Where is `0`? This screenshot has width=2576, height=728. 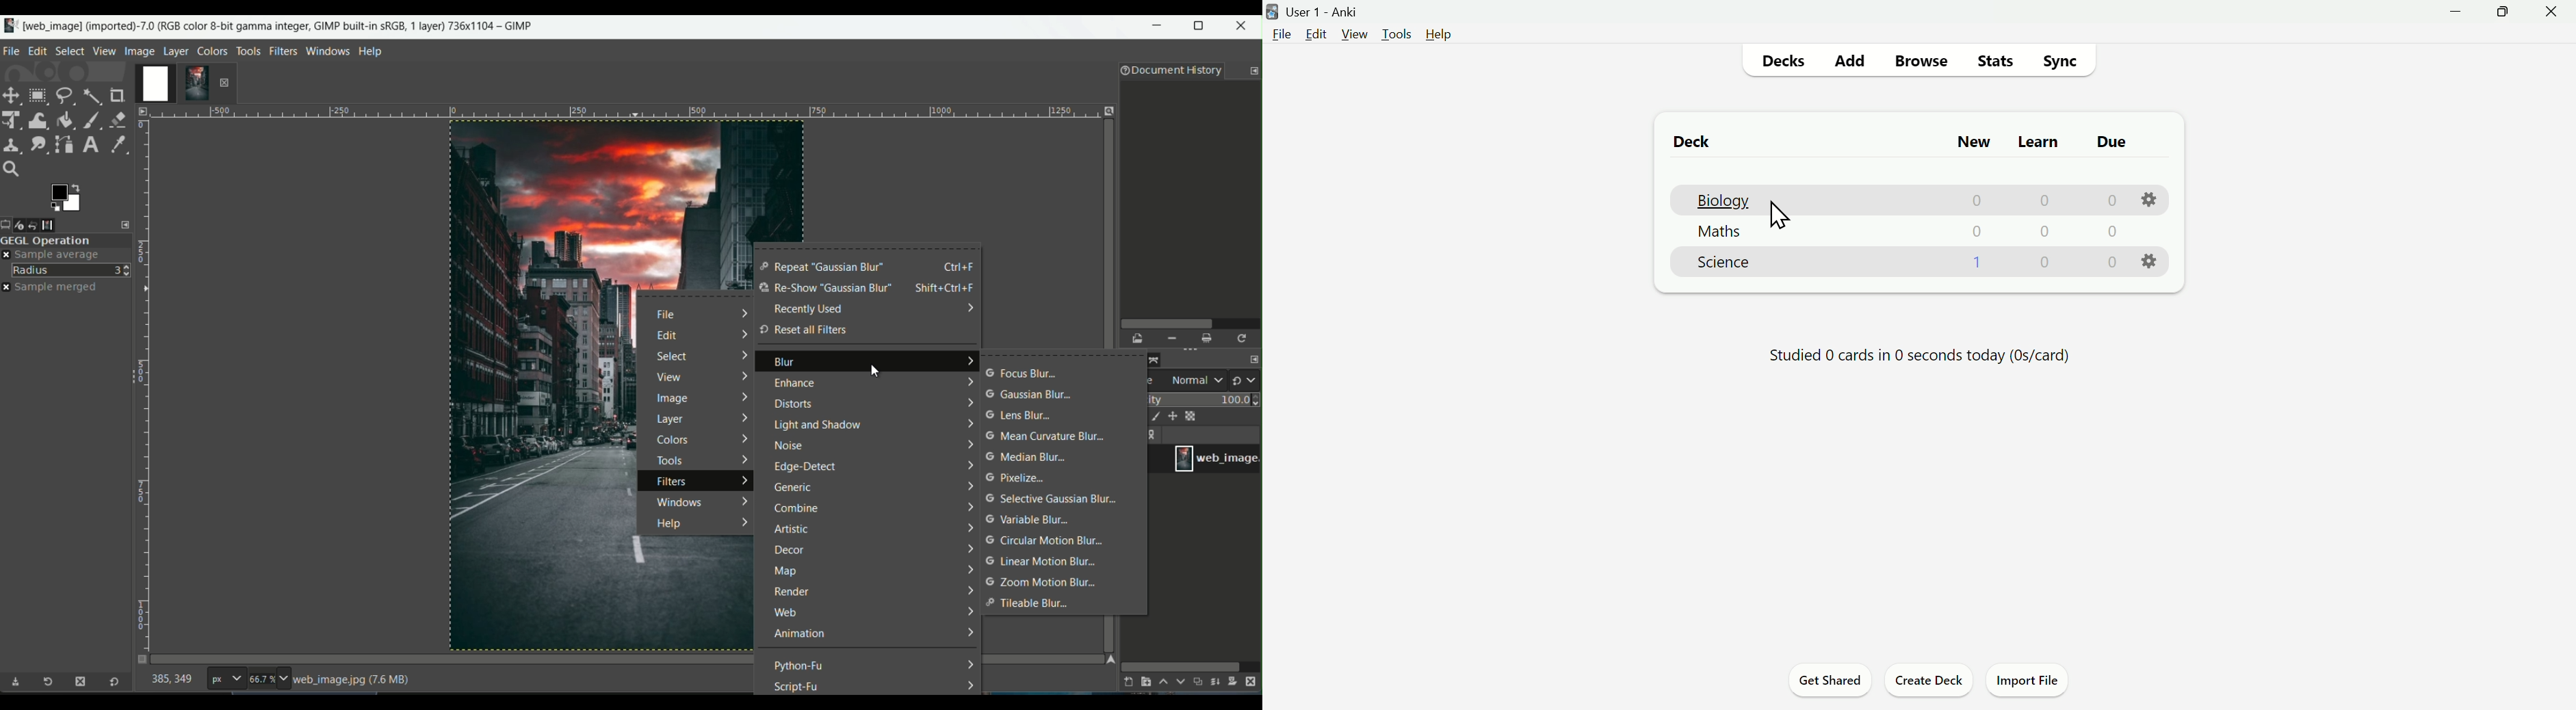 0 is located at coordinates (2046, 233).